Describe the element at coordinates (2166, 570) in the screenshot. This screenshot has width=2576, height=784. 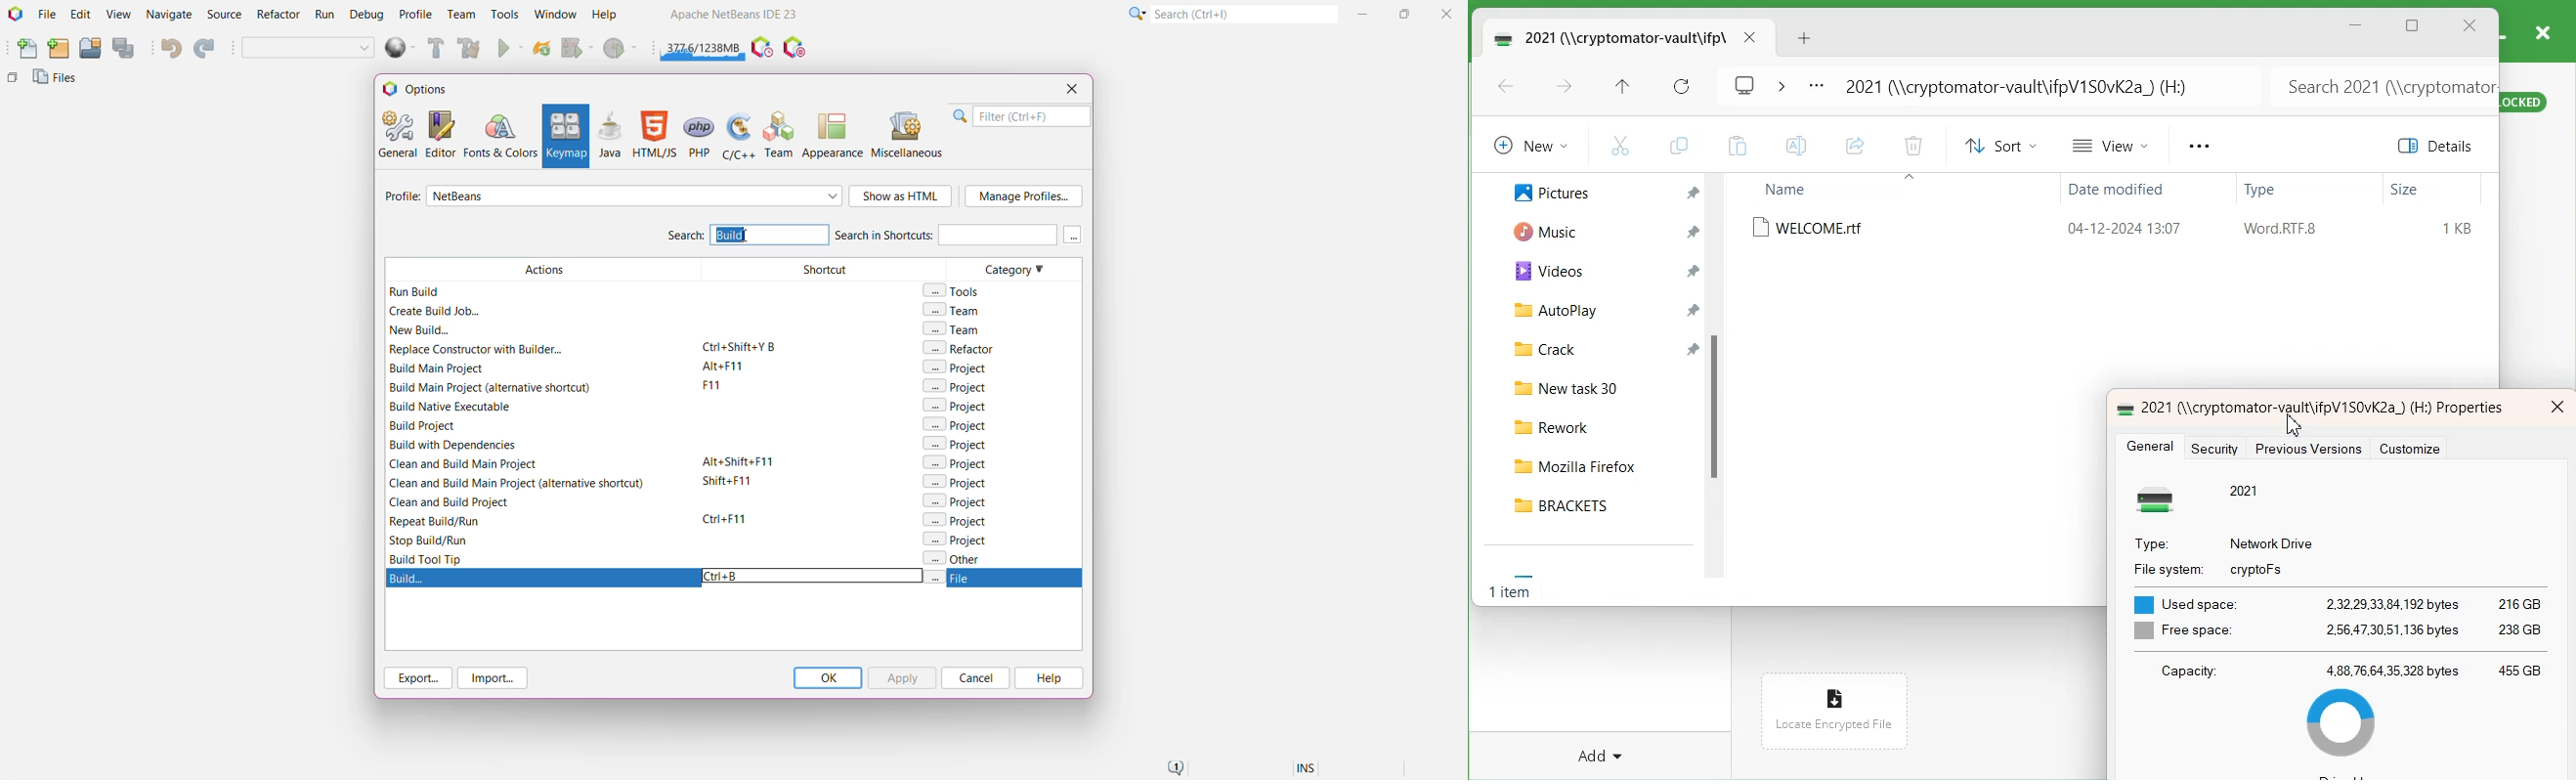
I see `File system:` at that location.